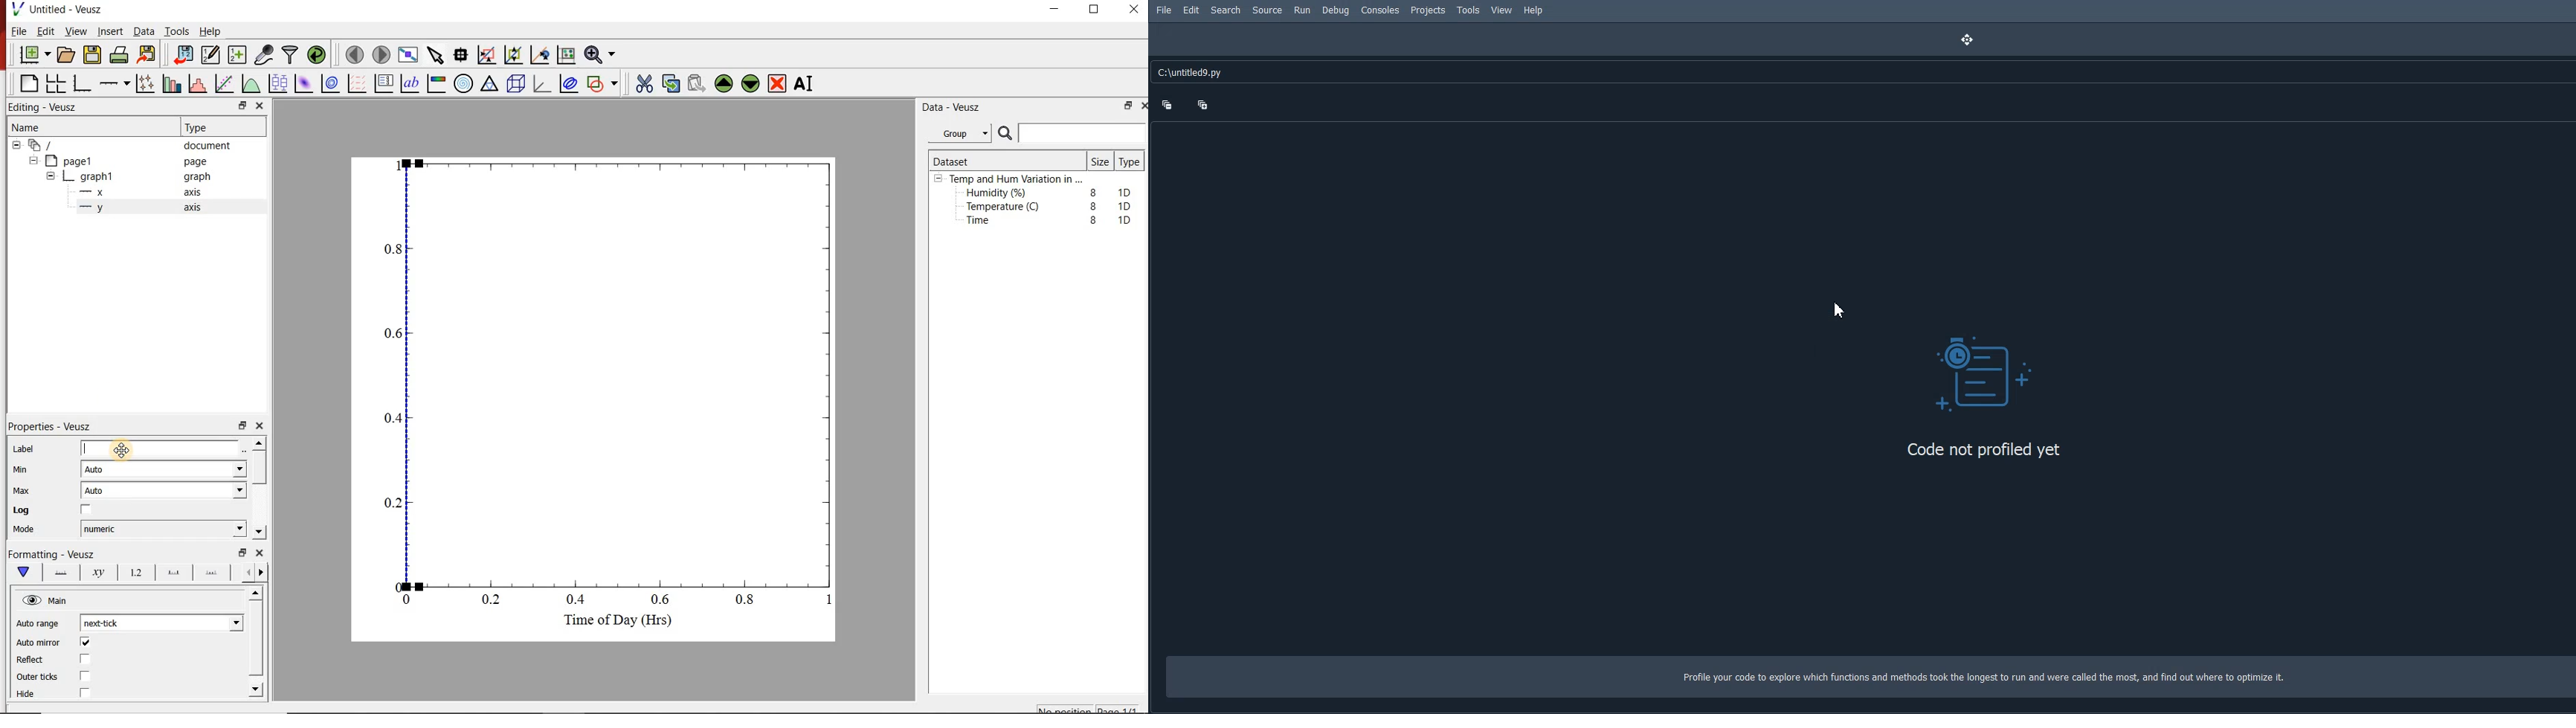  What do you see at coordinates (67, 55) in the screenshot?
I see `open a document` at bounding box center [67, 55].